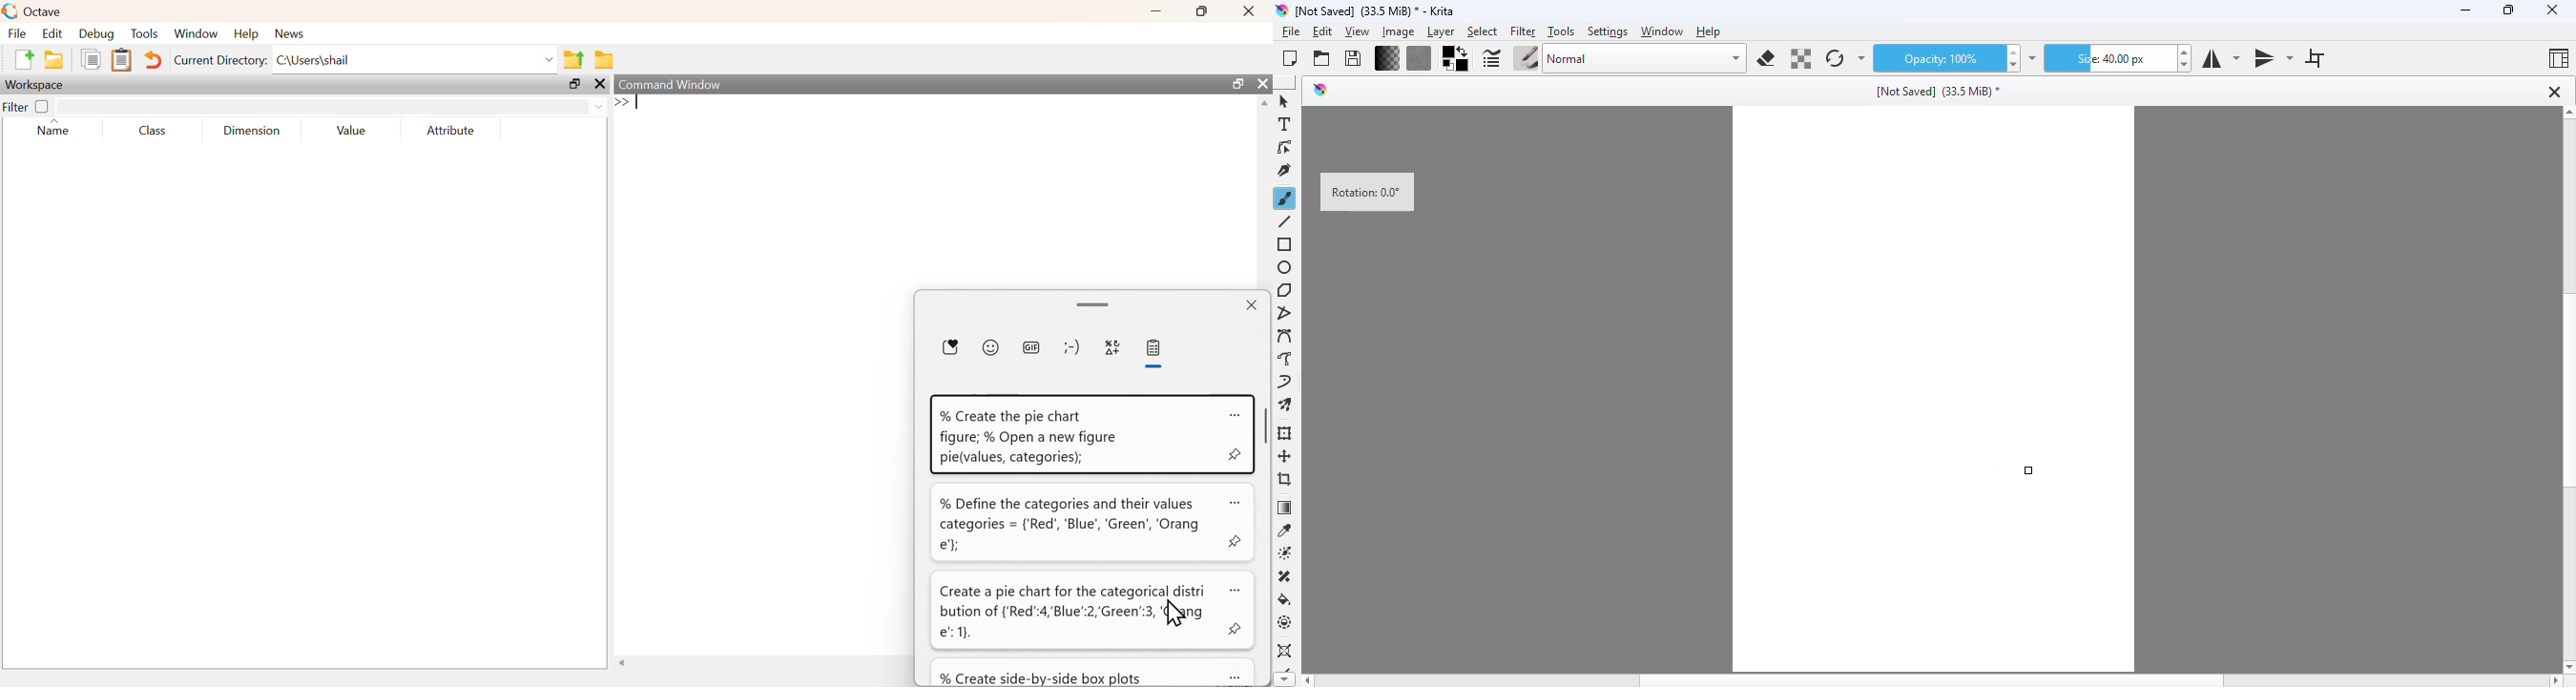 This screenshot has height=700, width=2576. I want to click on fill a selection, so click(1285, 600).